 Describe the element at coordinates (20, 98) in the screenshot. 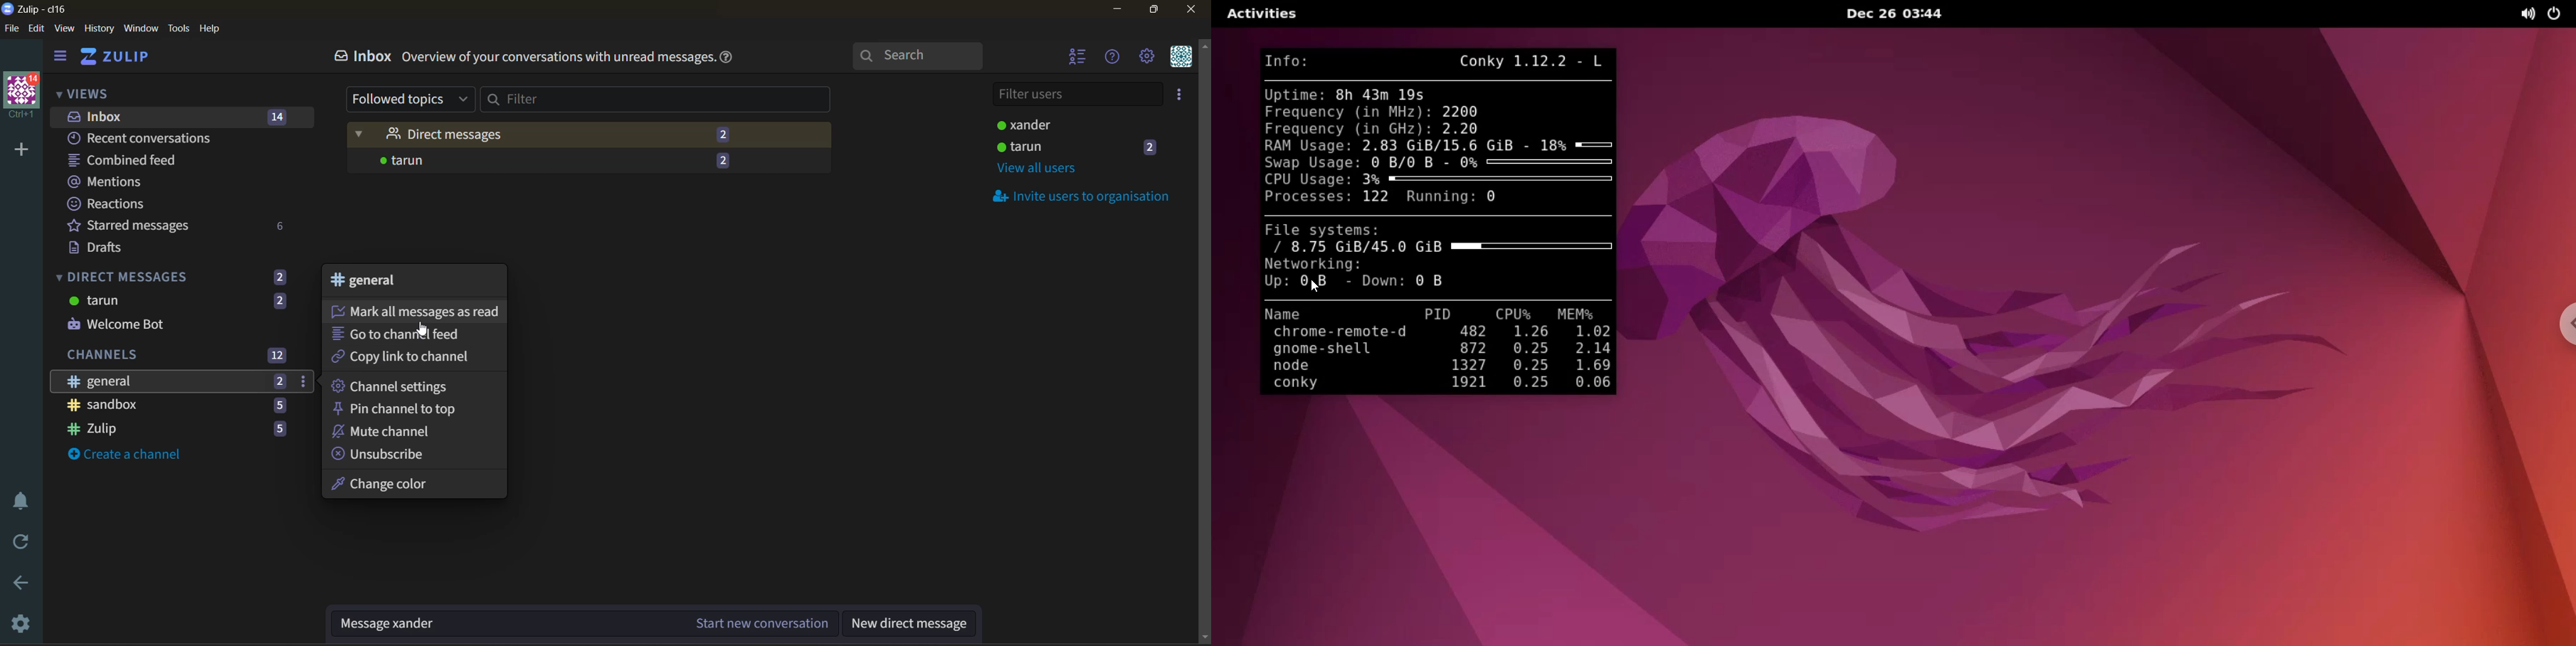

I see `Logo with 14 notifications` at that location.